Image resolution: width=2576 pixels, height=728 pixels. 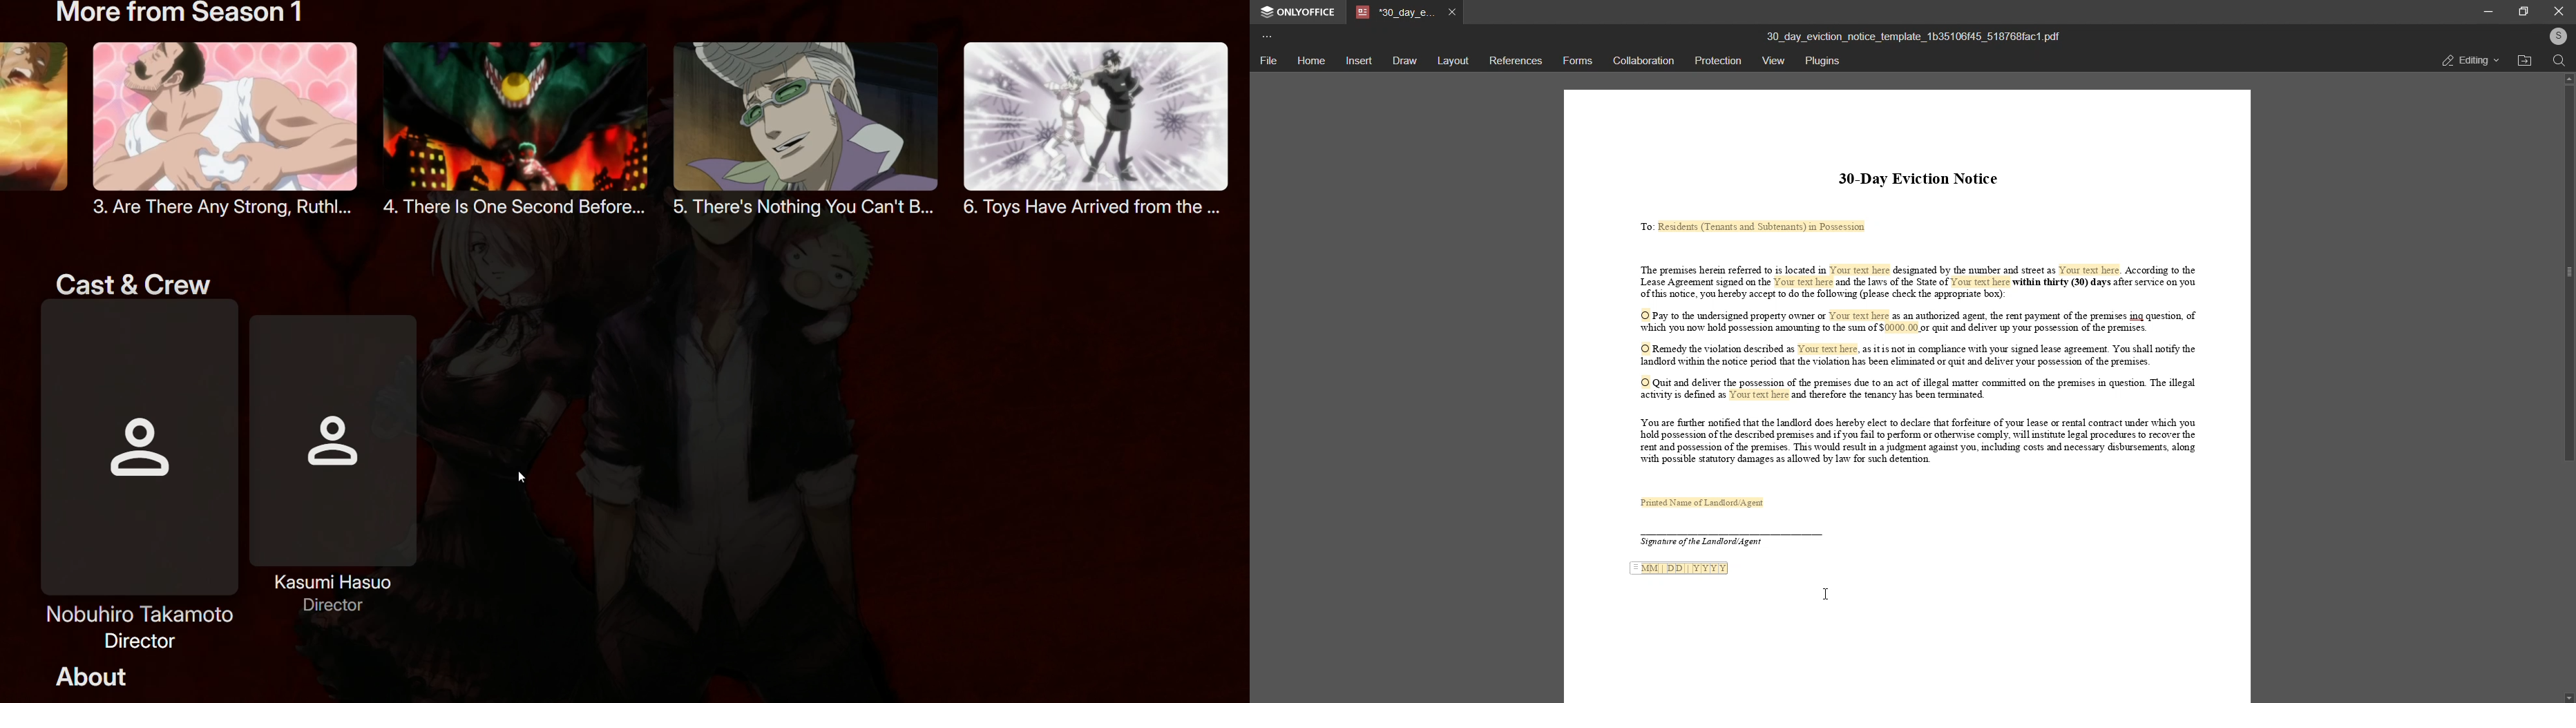 What do you see at coordinates (218, 133) in the screenshot?
I see `Are there any strong ruthless` at bounding box center [218, 133].